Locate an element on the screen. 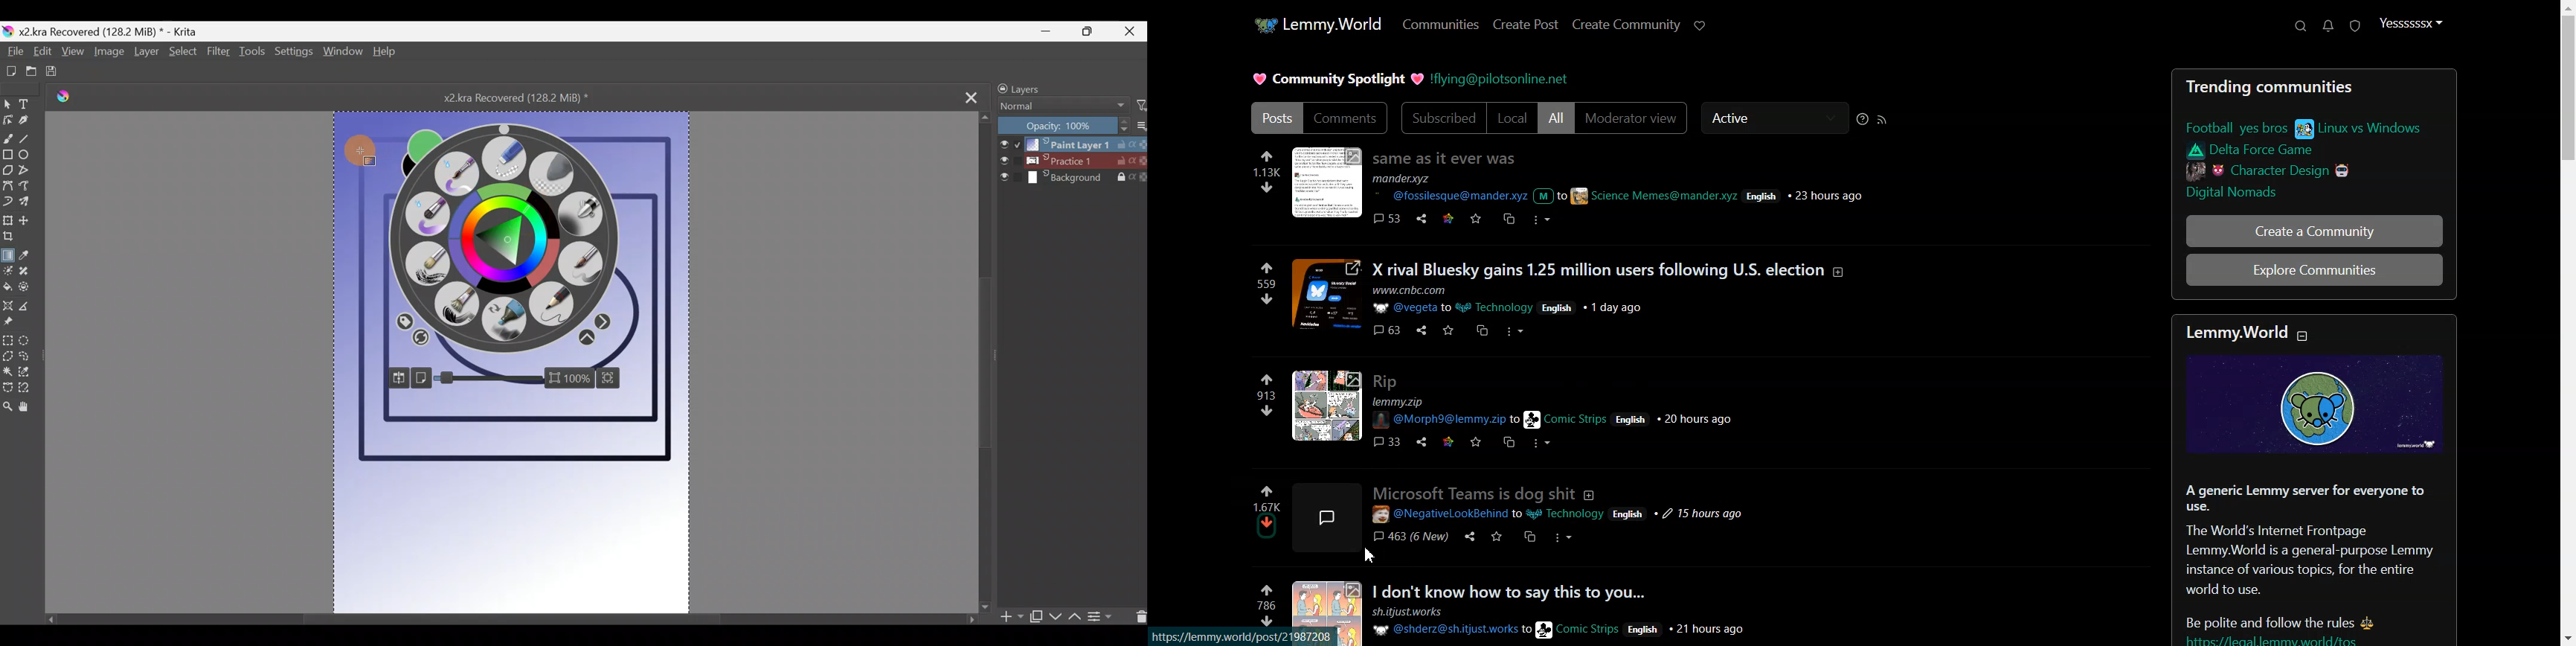 Image resolution: width=2576 pixels, height=672 pixels. Close tab is located at coordinates (971, 96).